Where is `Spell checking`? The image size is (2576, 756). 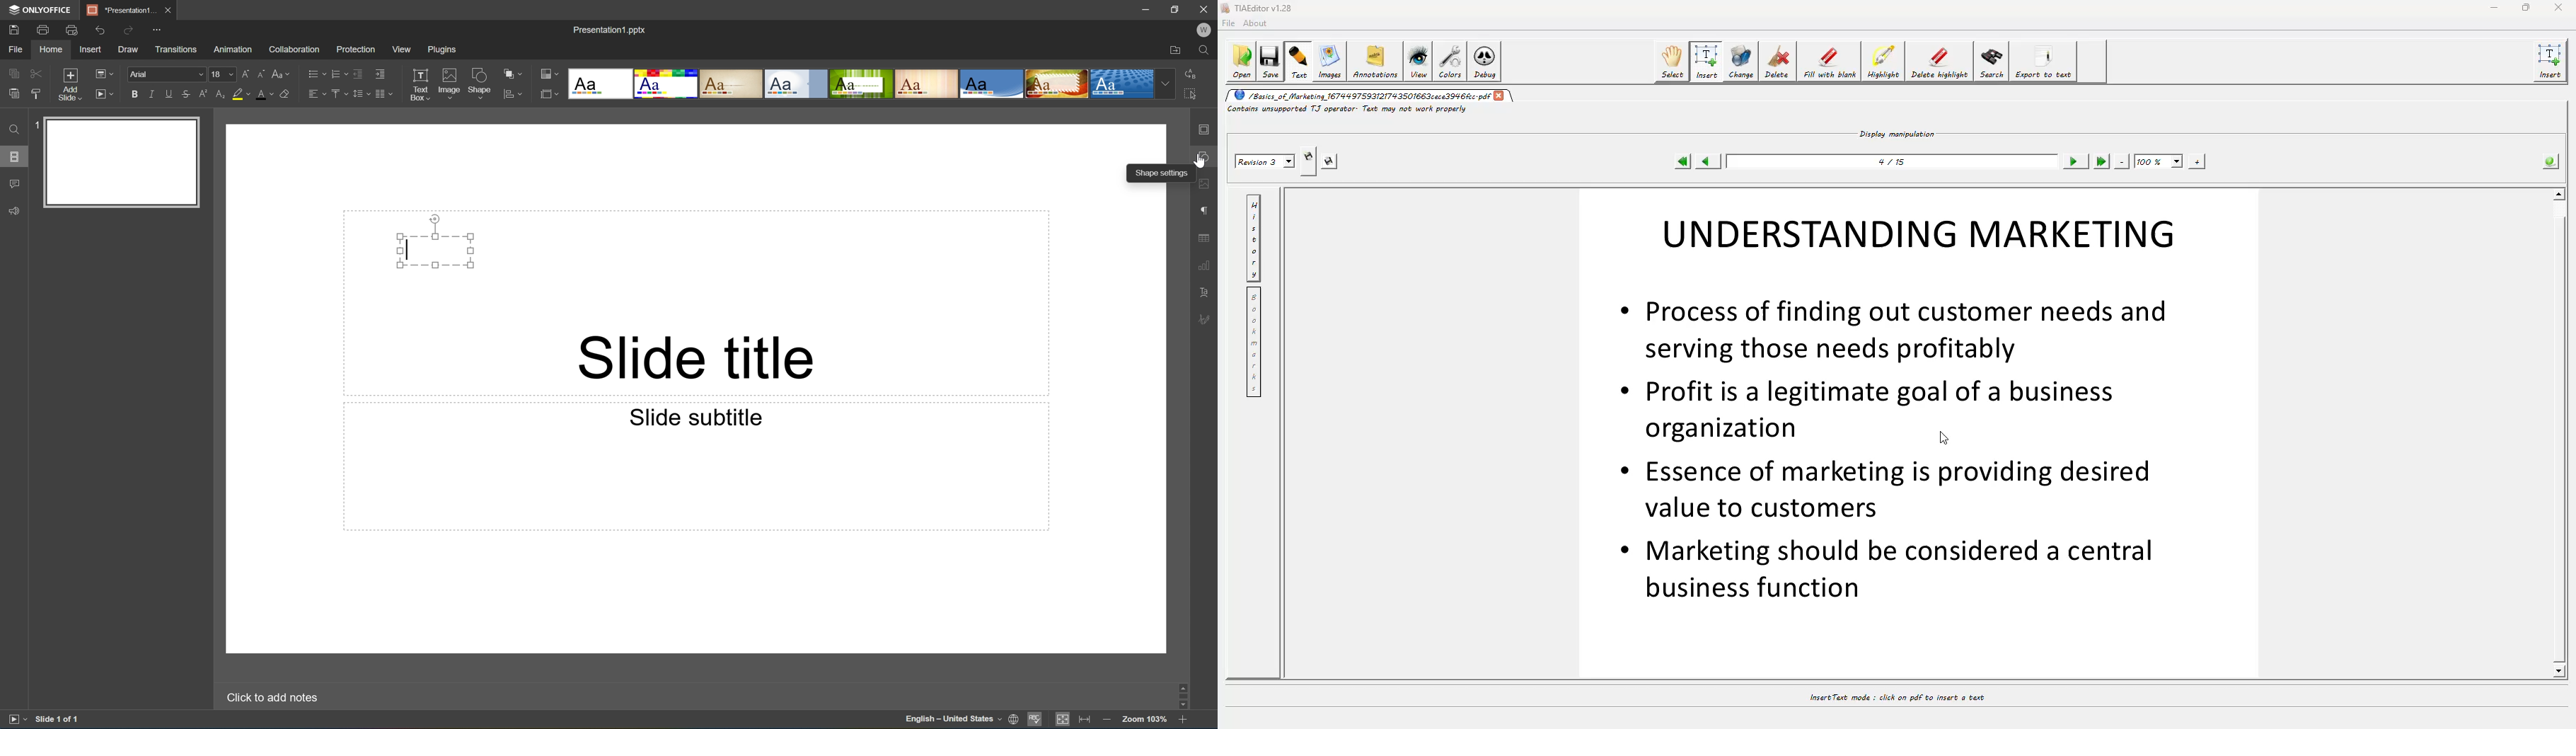 Spell checking is located at coordinates (1035, 720).